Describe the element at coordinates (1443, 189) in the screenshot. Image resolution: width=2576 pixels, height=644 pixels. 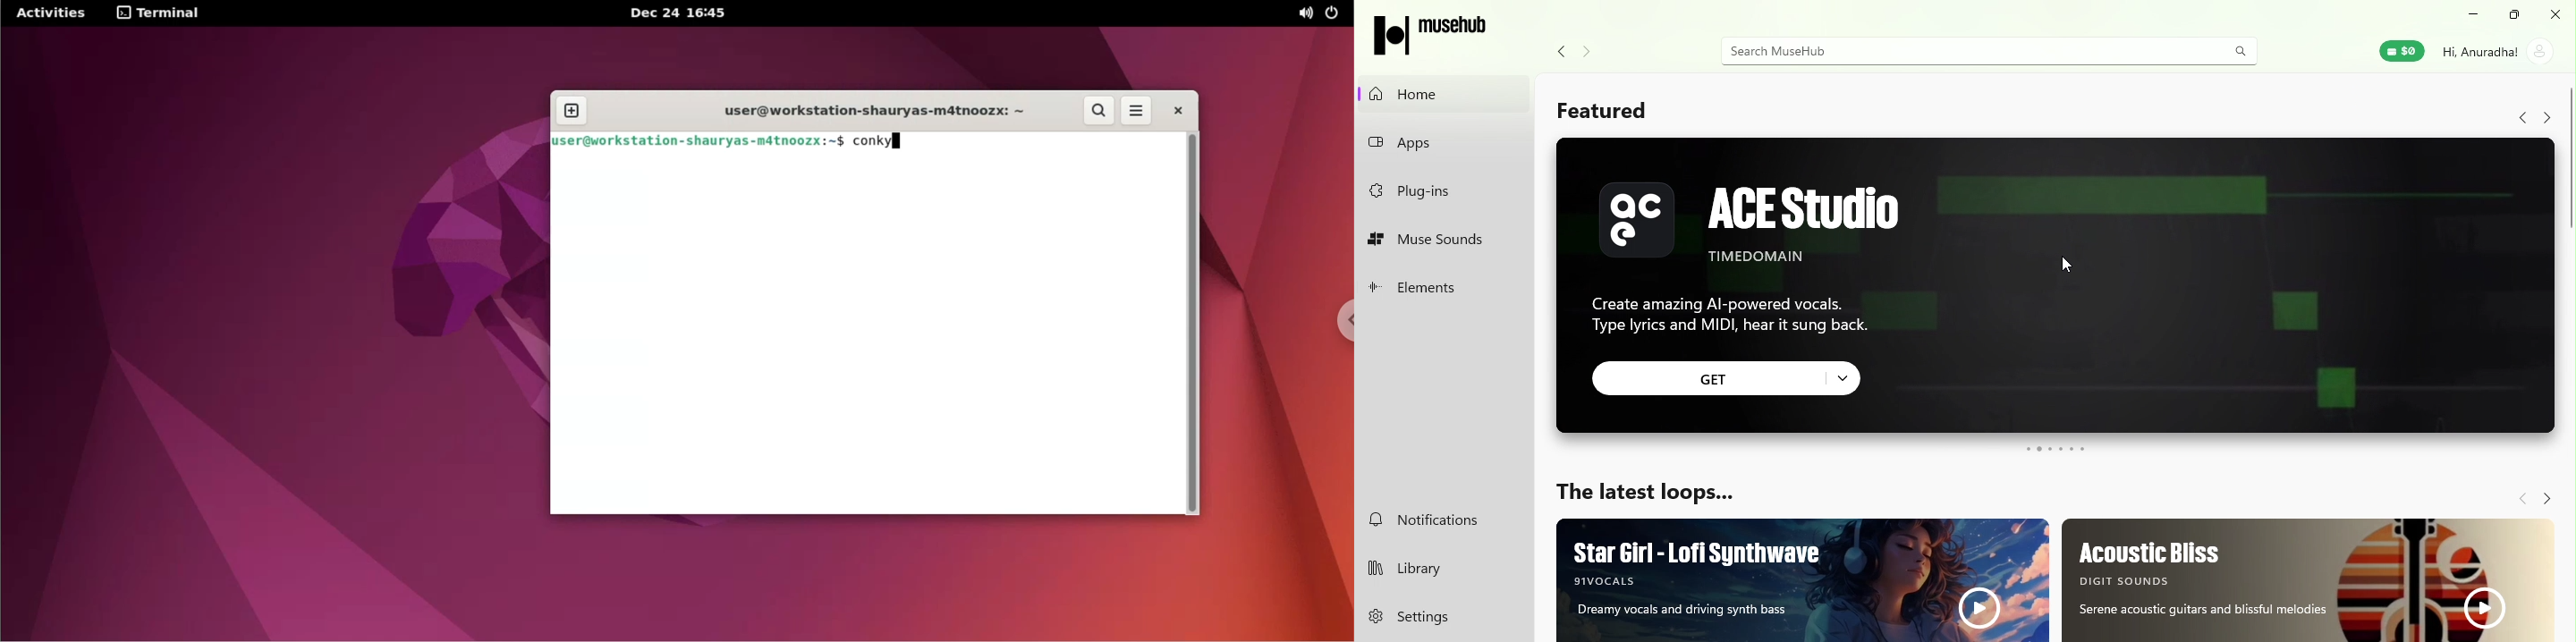
I see `plug-ins` at that location.